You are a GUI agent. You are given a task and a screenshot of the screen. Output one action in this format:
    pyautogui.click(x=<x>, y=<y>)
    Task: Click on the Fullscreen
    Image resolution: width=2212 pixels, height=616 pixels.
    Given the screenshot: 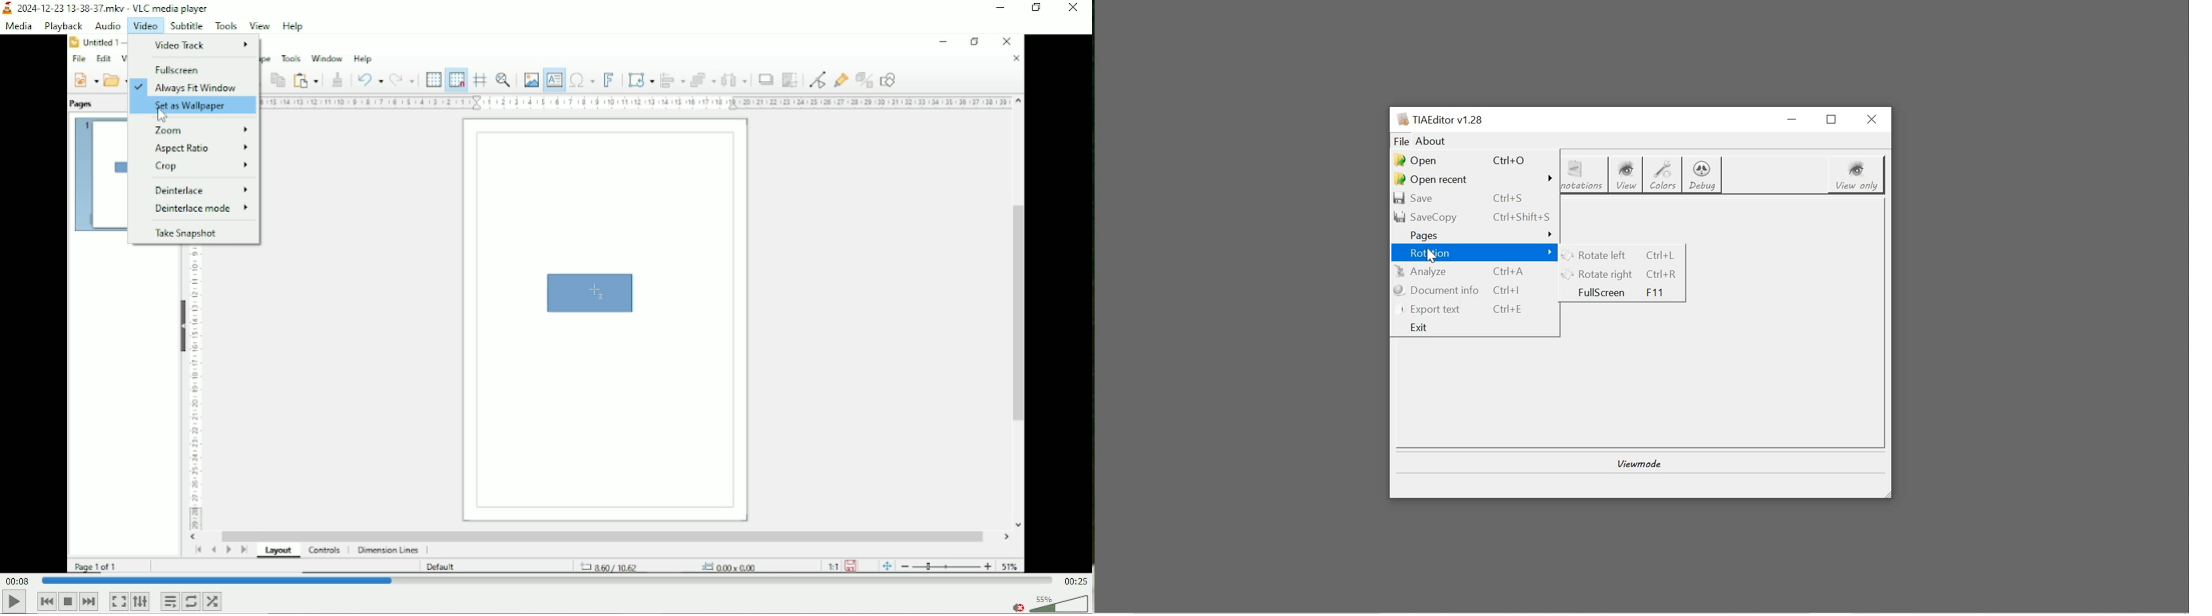 What is the action you would take?
    pyautogui.click(x=176, y=68)
    